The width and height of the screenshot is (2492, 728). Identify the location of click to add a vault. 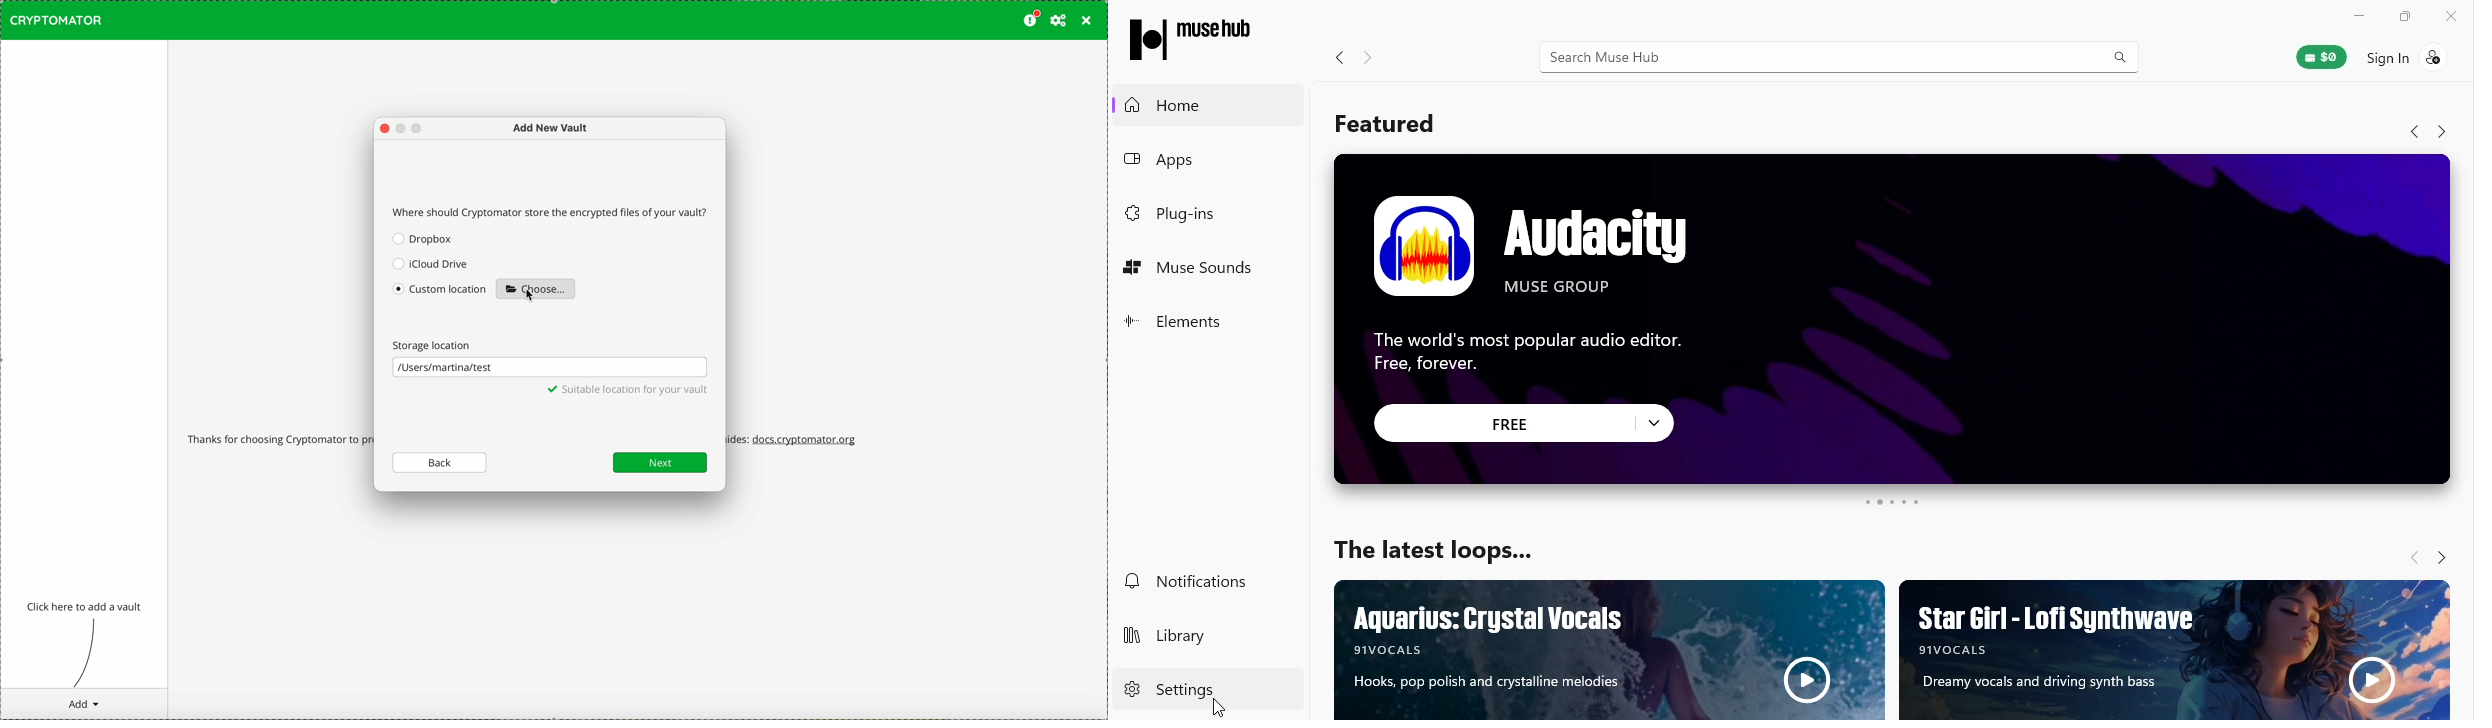
(86, 607).